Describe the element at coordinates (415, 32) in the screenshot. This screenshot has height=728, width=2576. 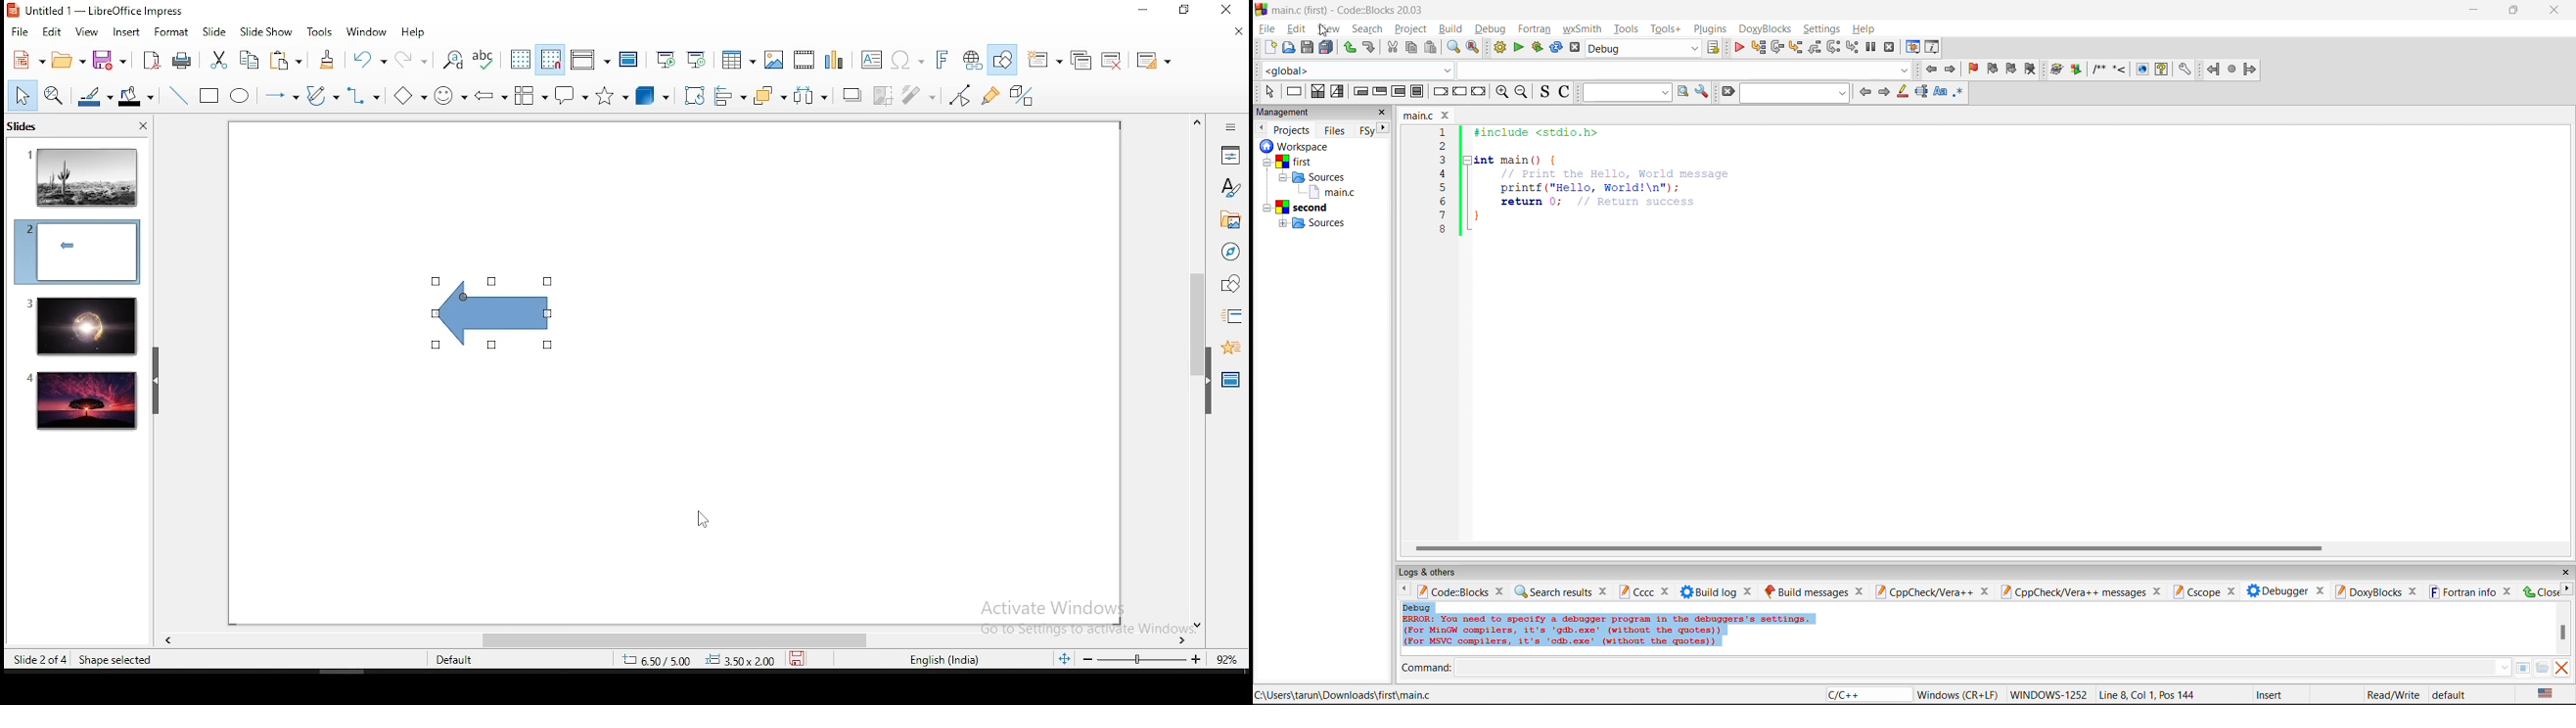
I see `help` at that location.